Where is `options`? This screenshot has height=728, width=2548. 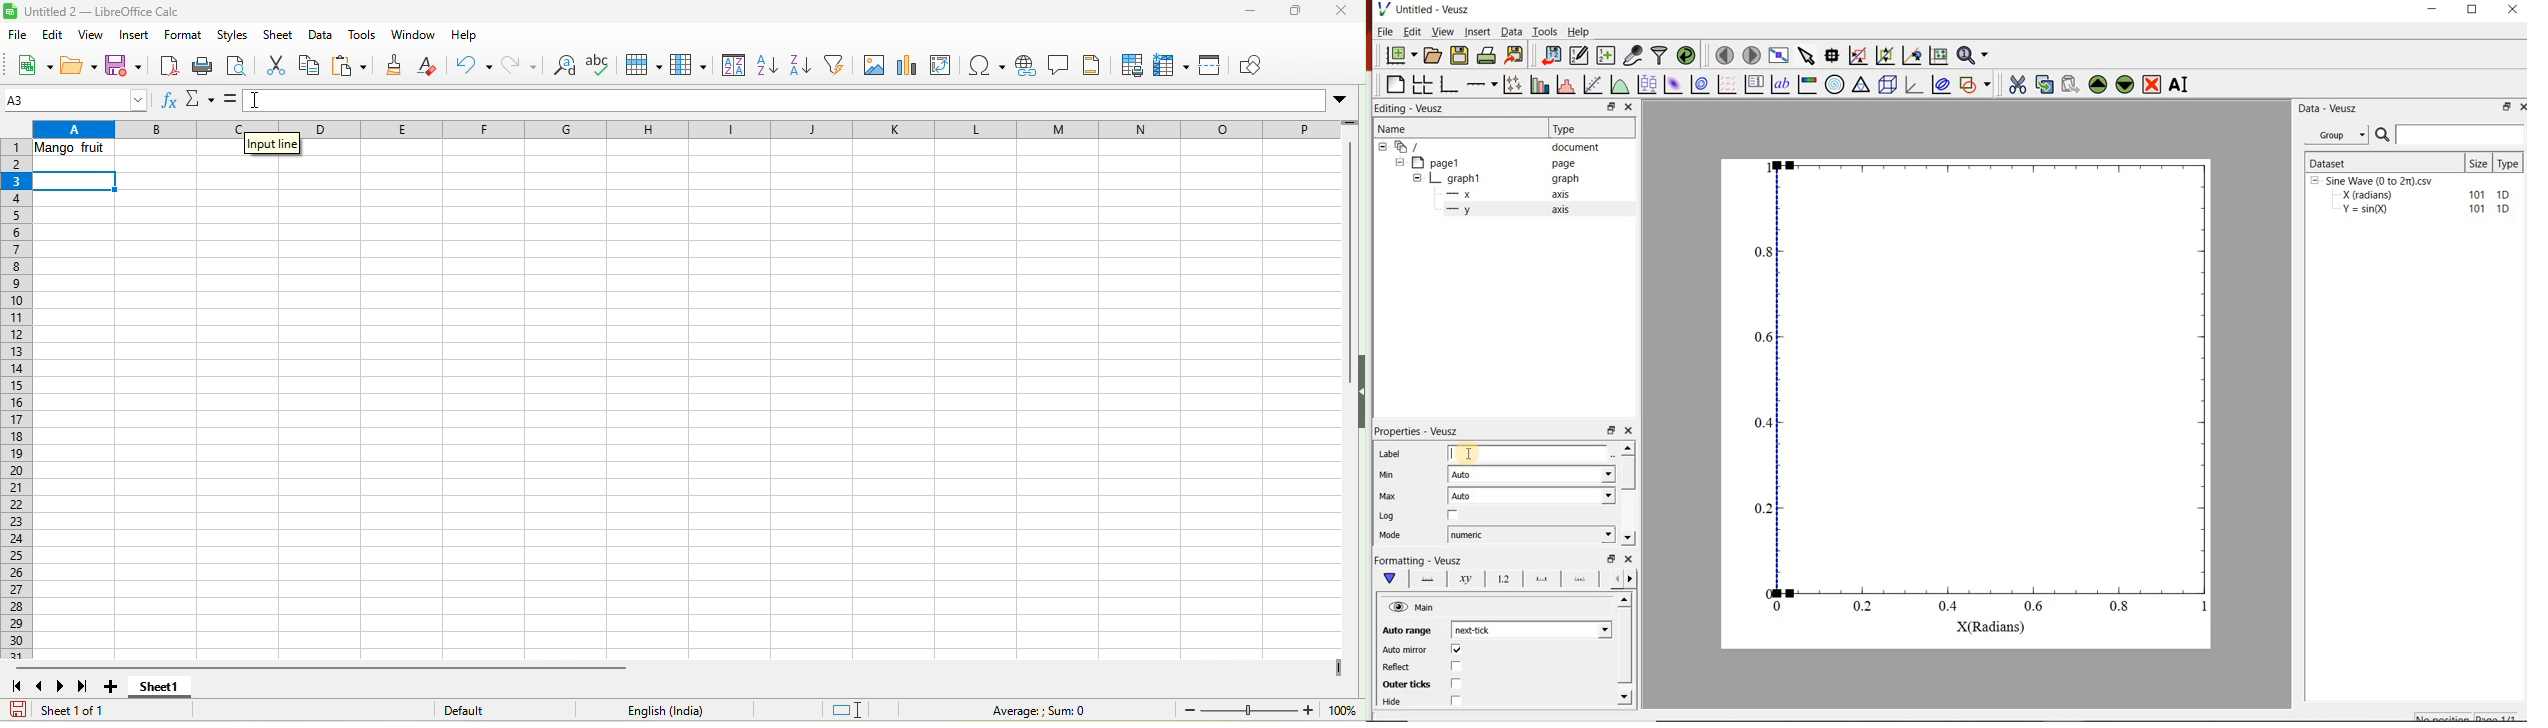
options is located at coordinates (1580, 581).